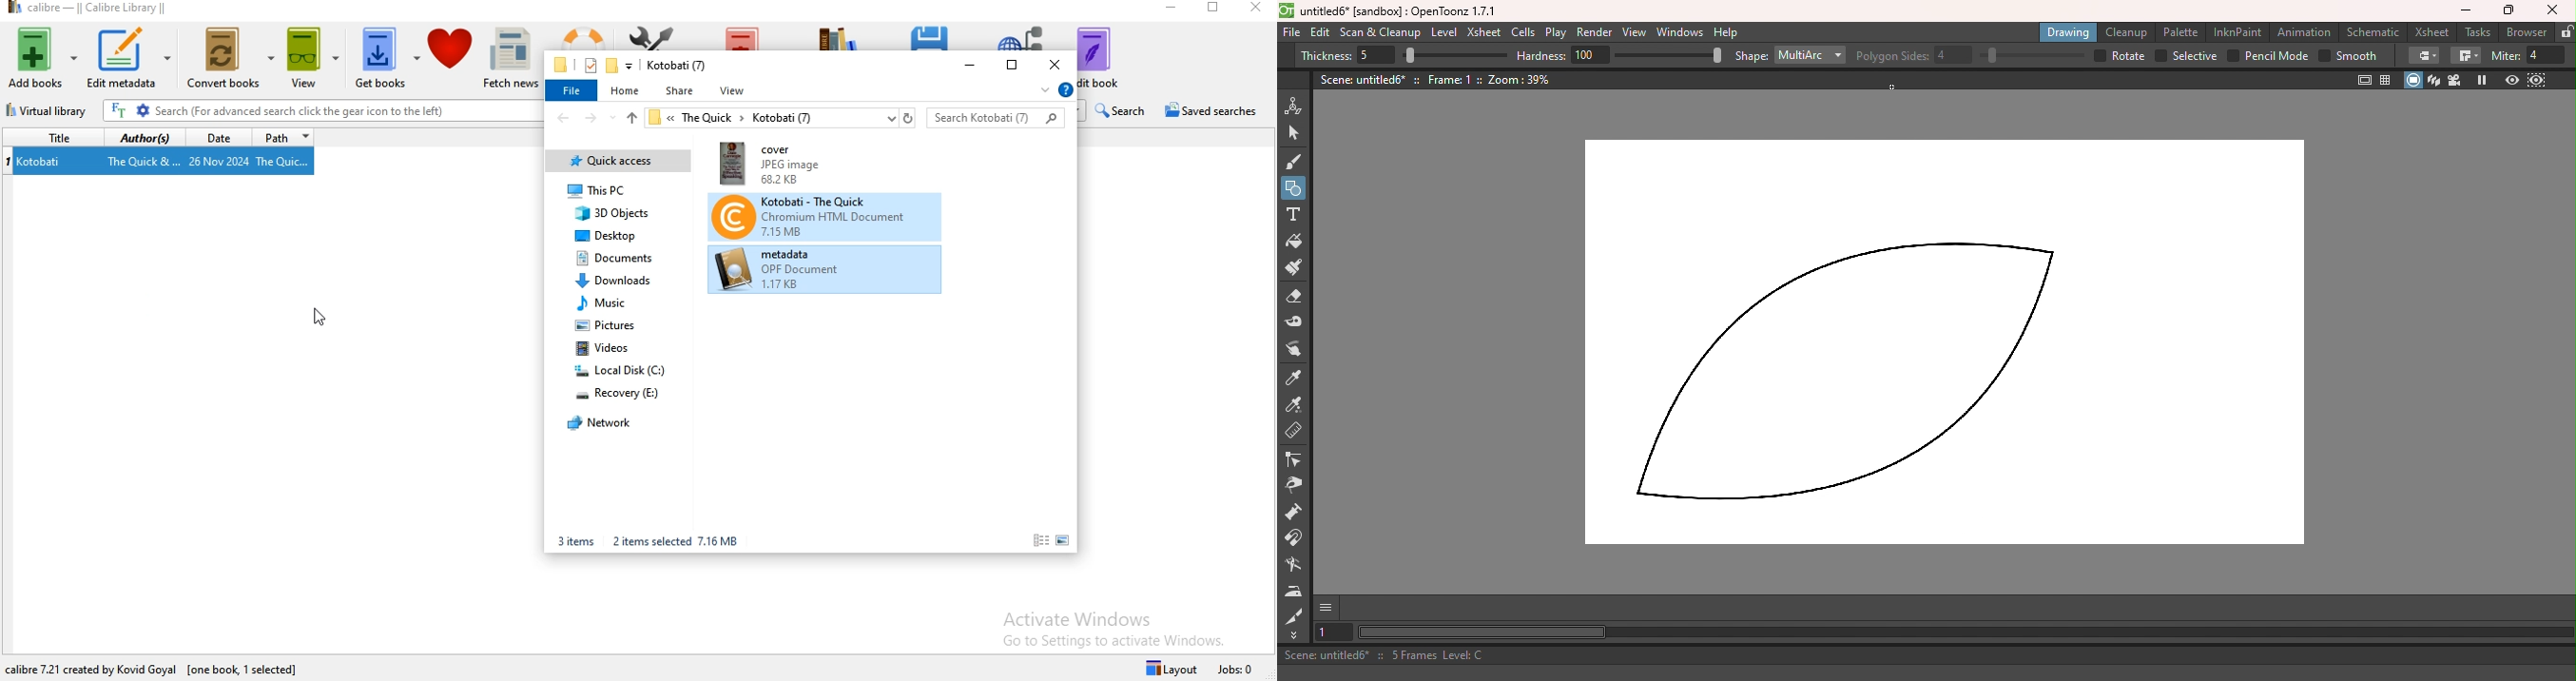  What do you see at coordinates (605, 302) in the screenshot?
I see `music` at bounding box center [605, 302].